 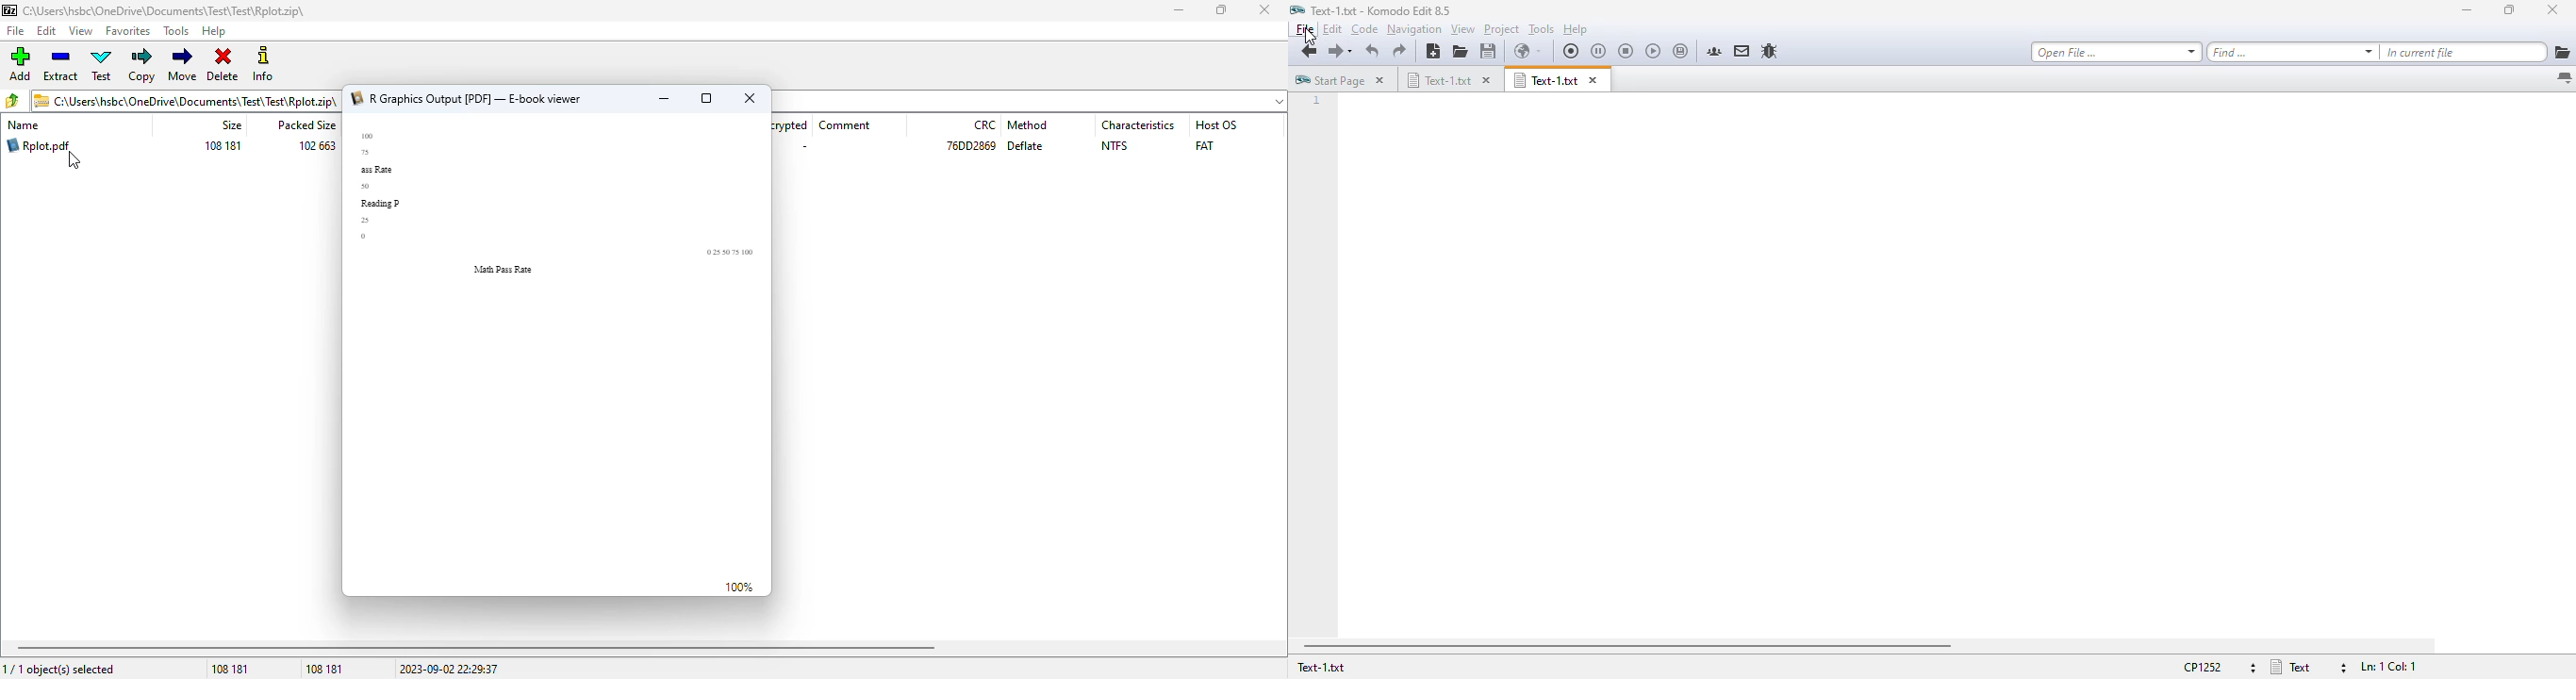 I want to click on minimize, so click(x=663, y=99).